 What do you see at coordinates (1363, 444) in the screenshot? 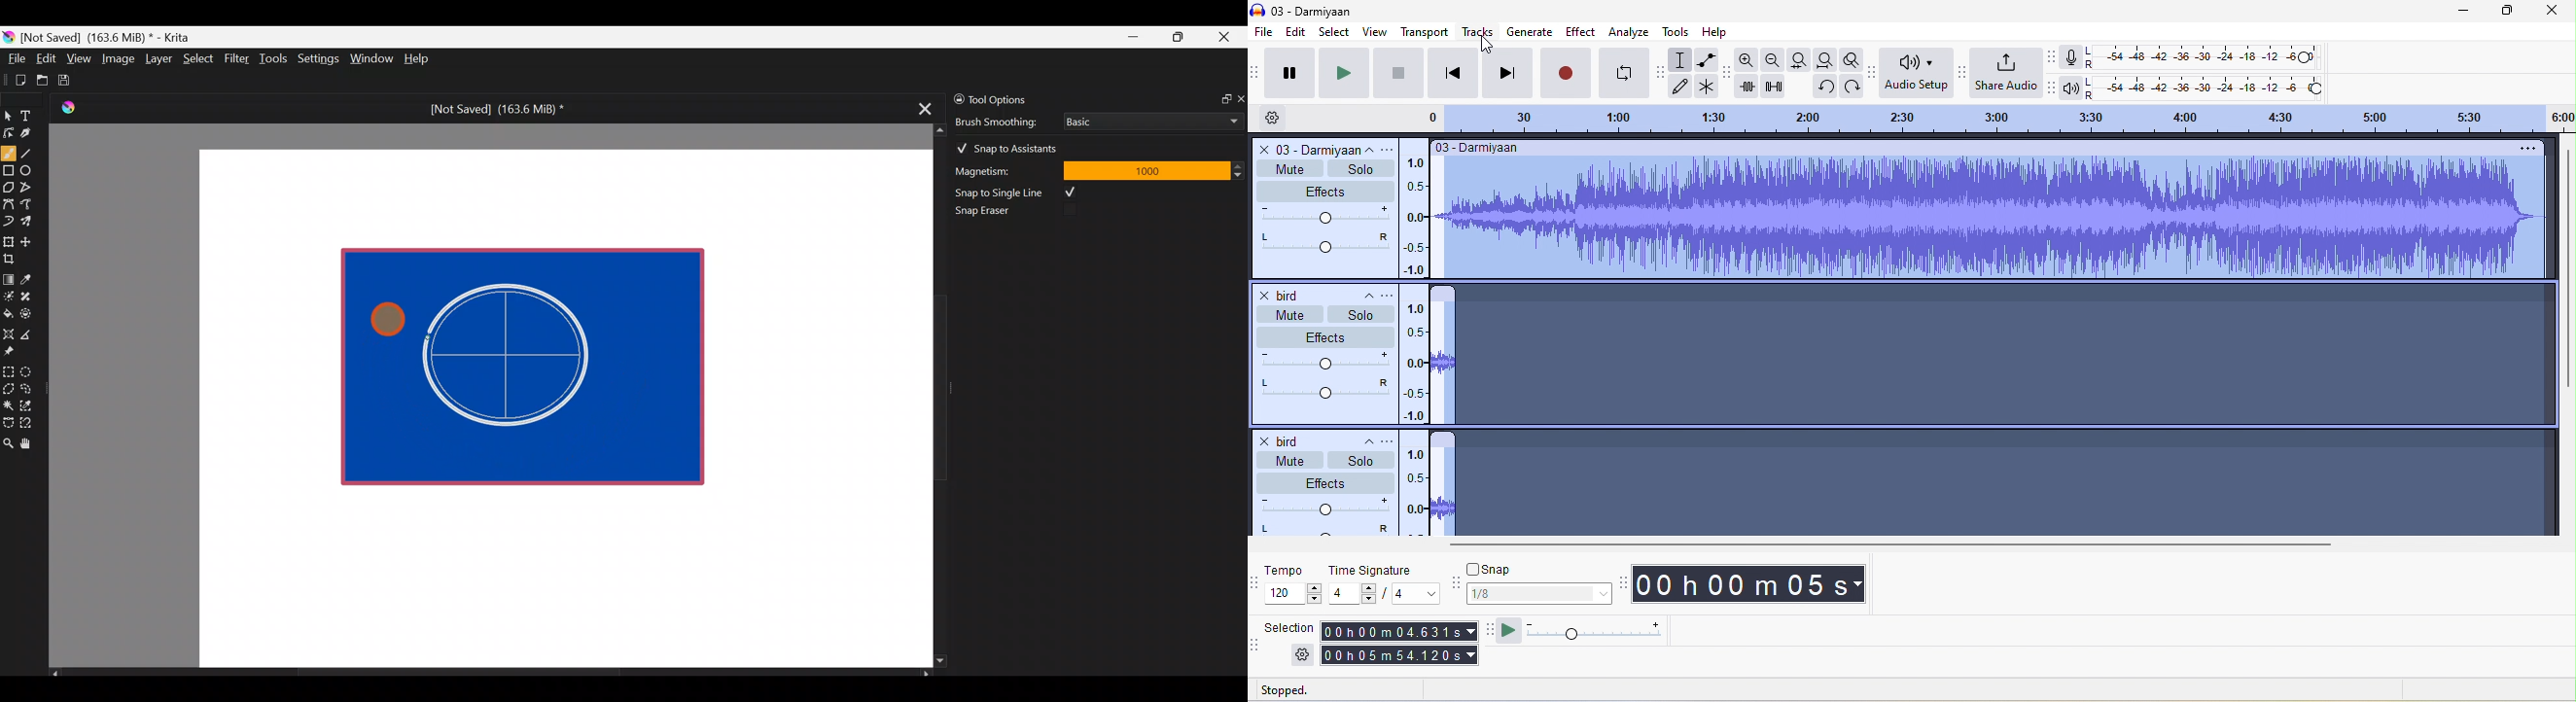
I see `collapse` at bounding box center [1363, 444].